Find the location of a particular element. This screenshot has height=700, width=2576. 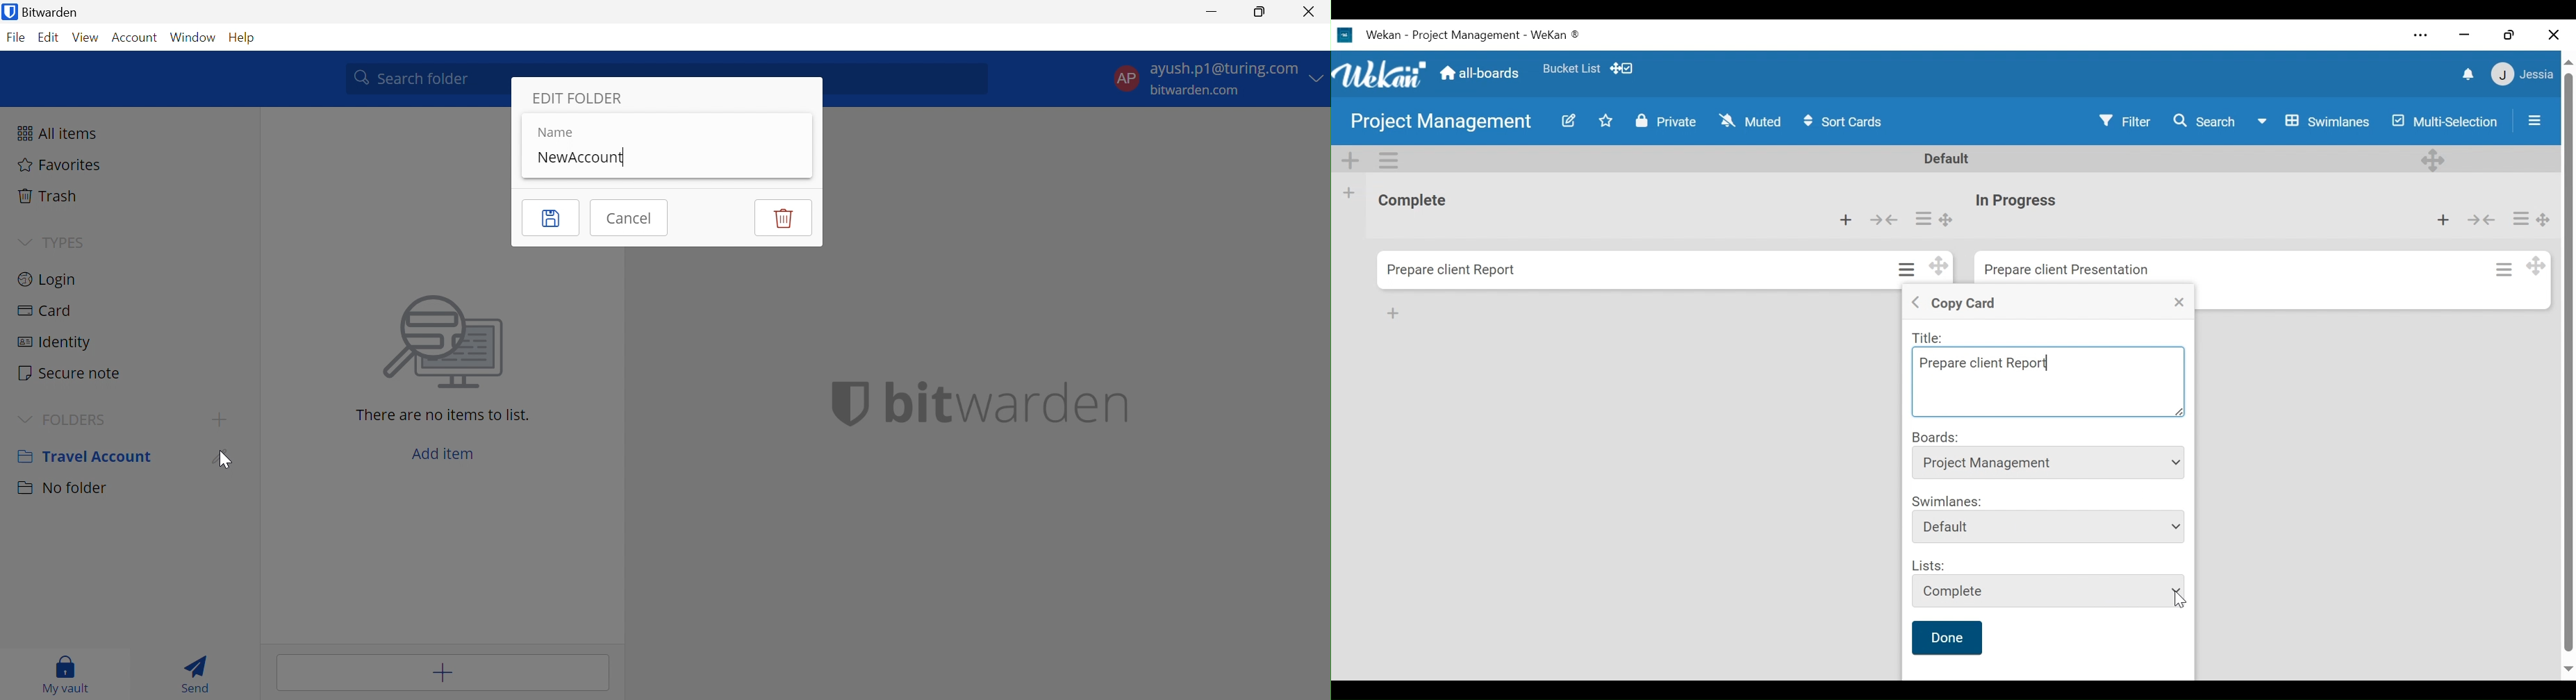

Private is located at coordinates (1668, 122).